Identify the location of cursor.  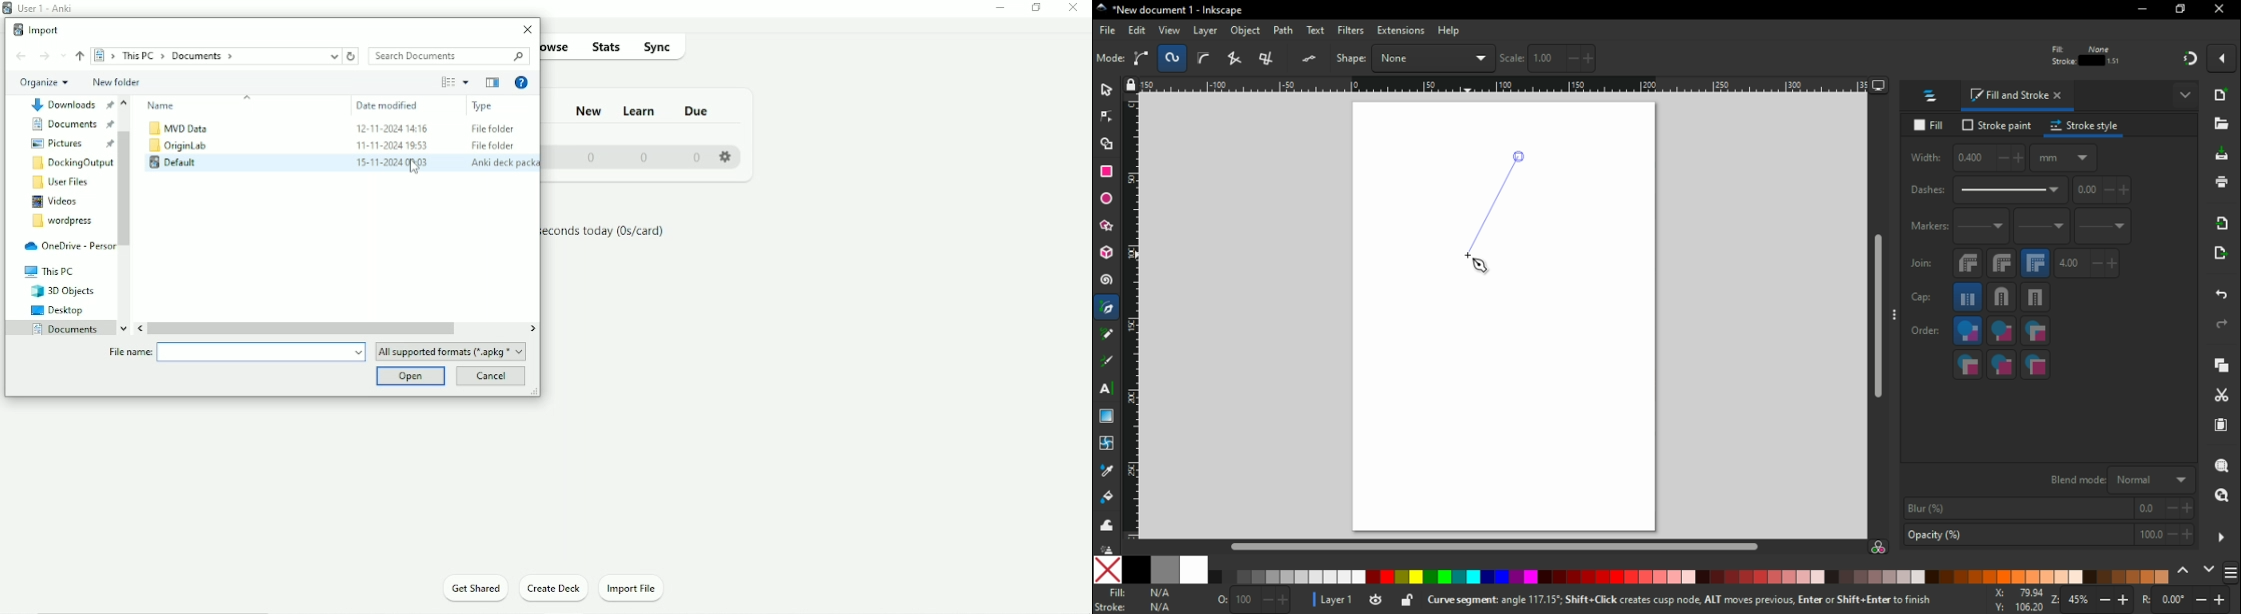
(417, 172).